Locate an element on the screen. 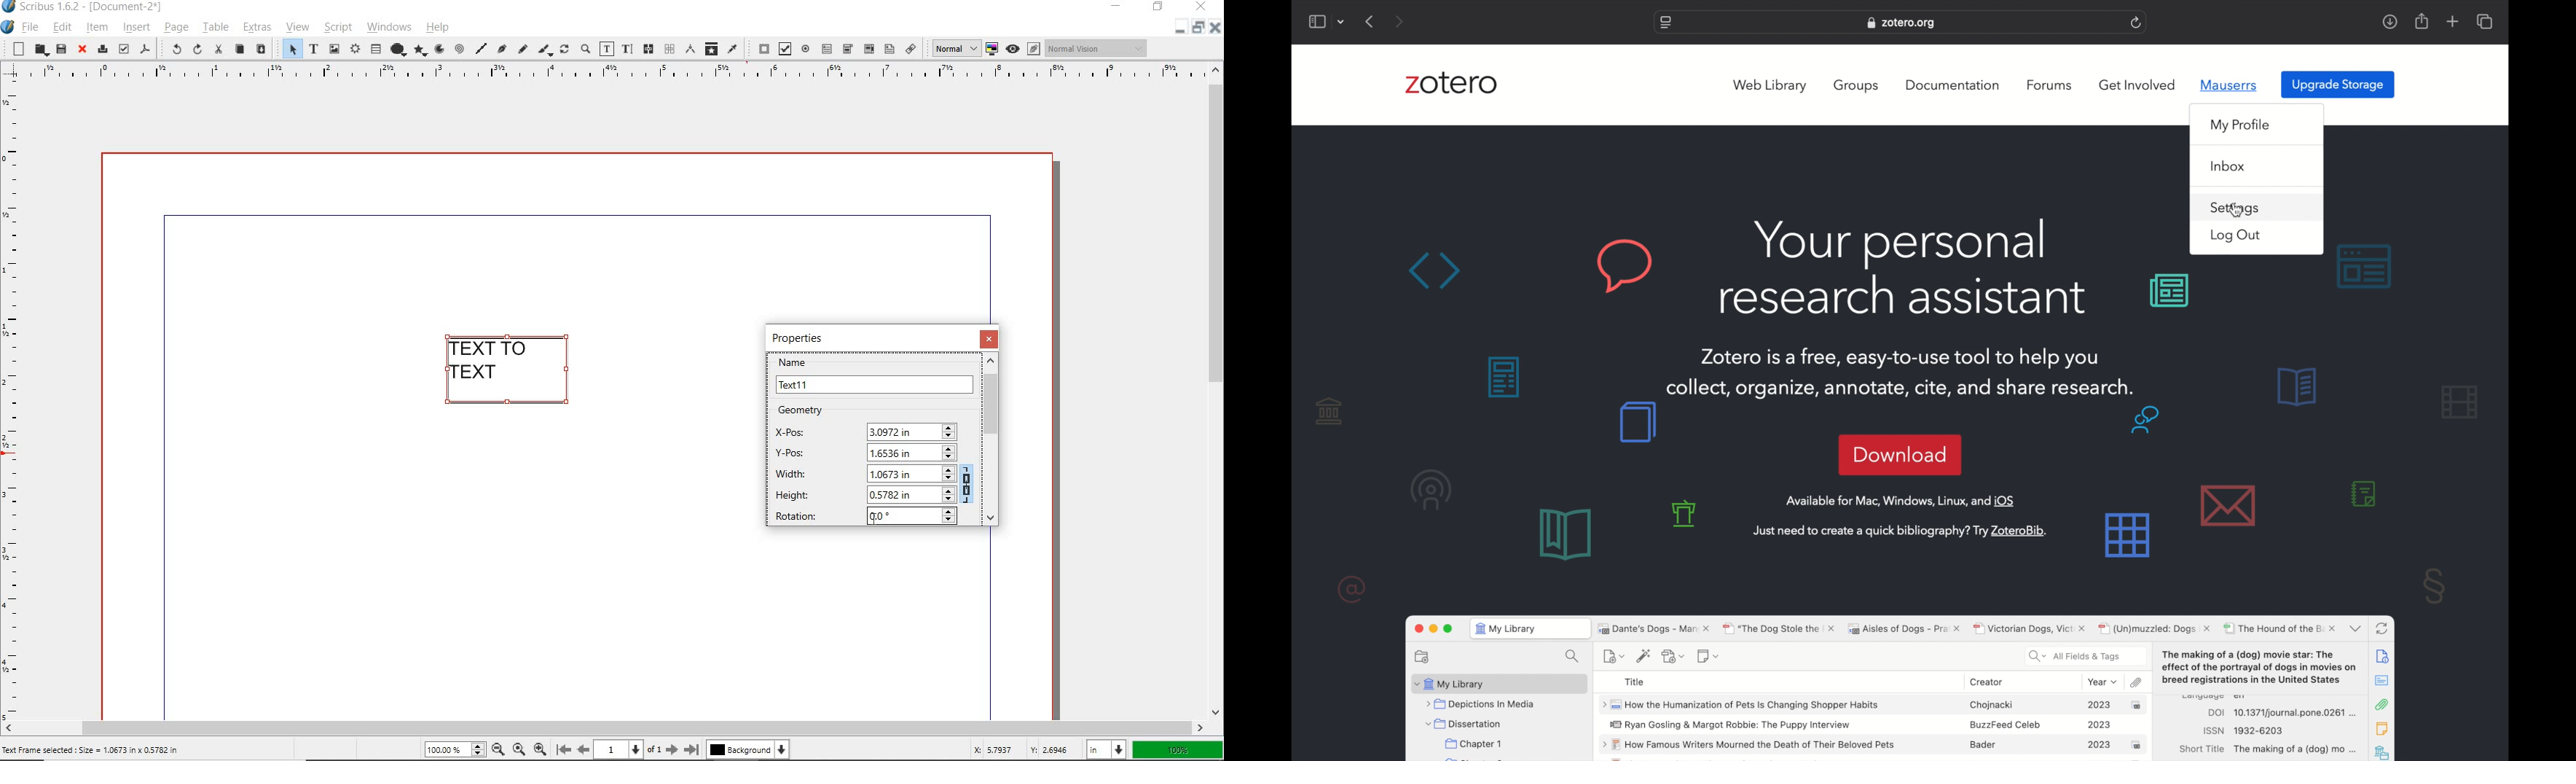 Image resolution: width=2576 pixels, height=784 pixels. icon is located at coordinates (10, 7).